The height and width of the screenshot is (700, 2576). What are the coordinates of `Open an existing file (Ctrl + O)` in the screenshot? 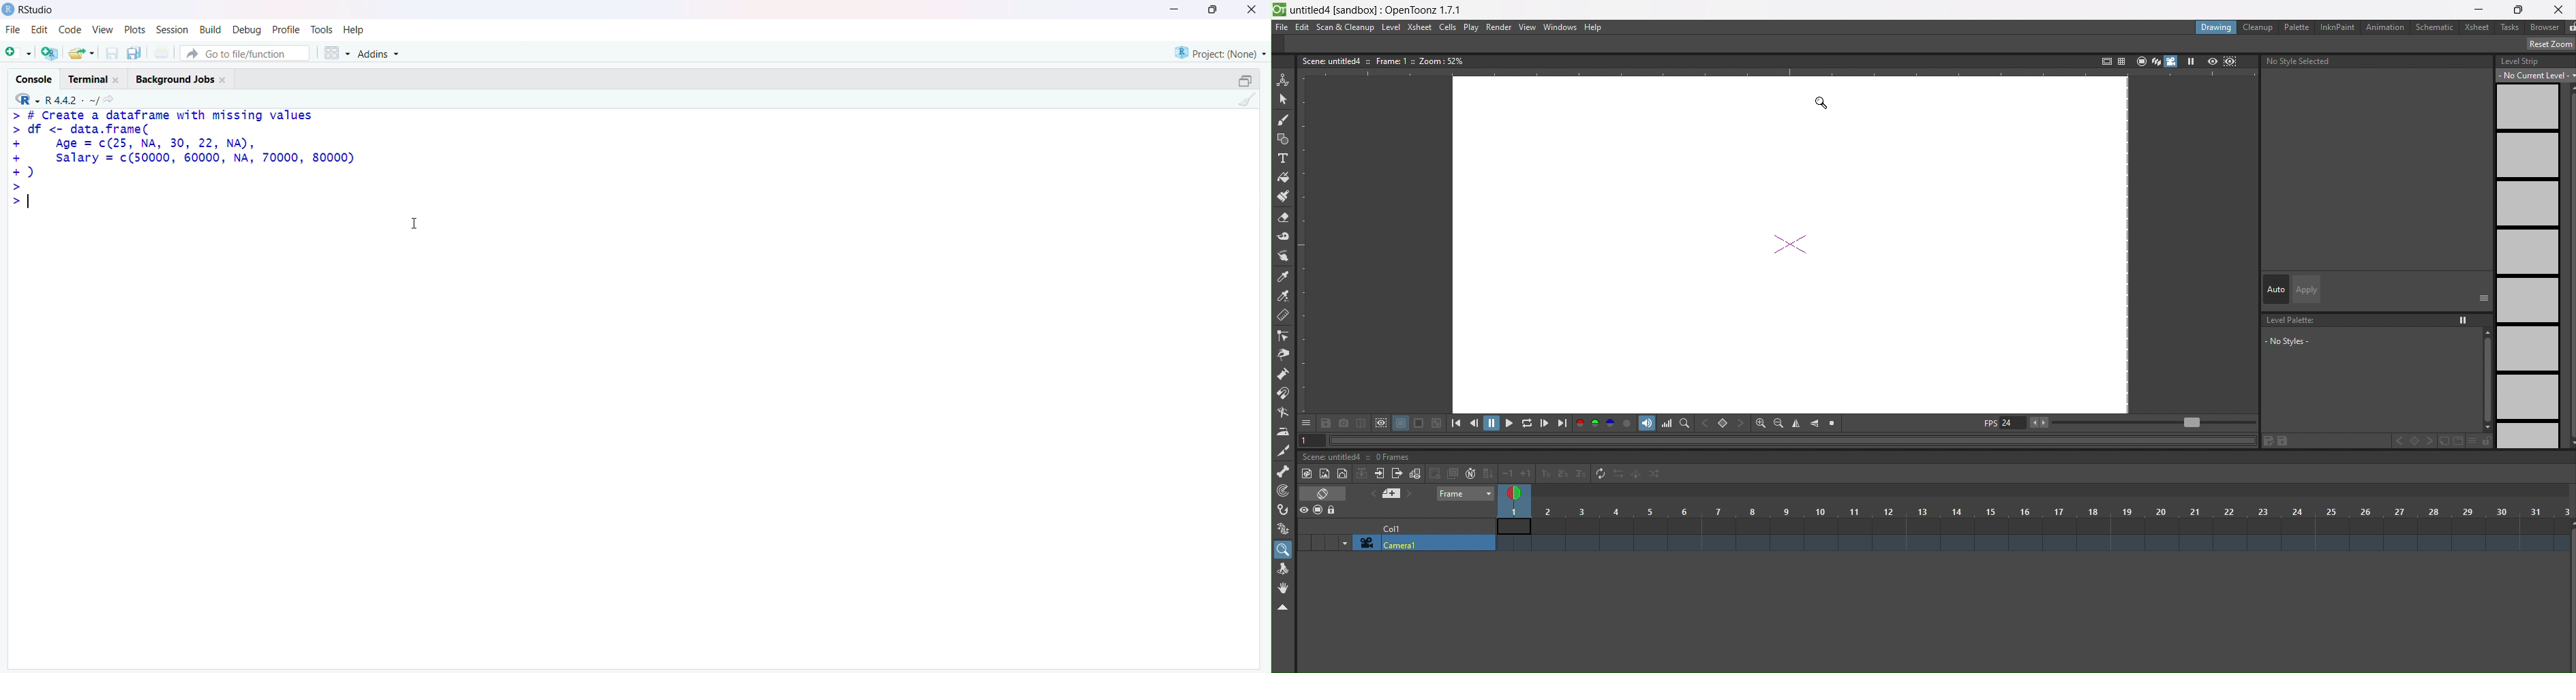 It's located at (82, 52).